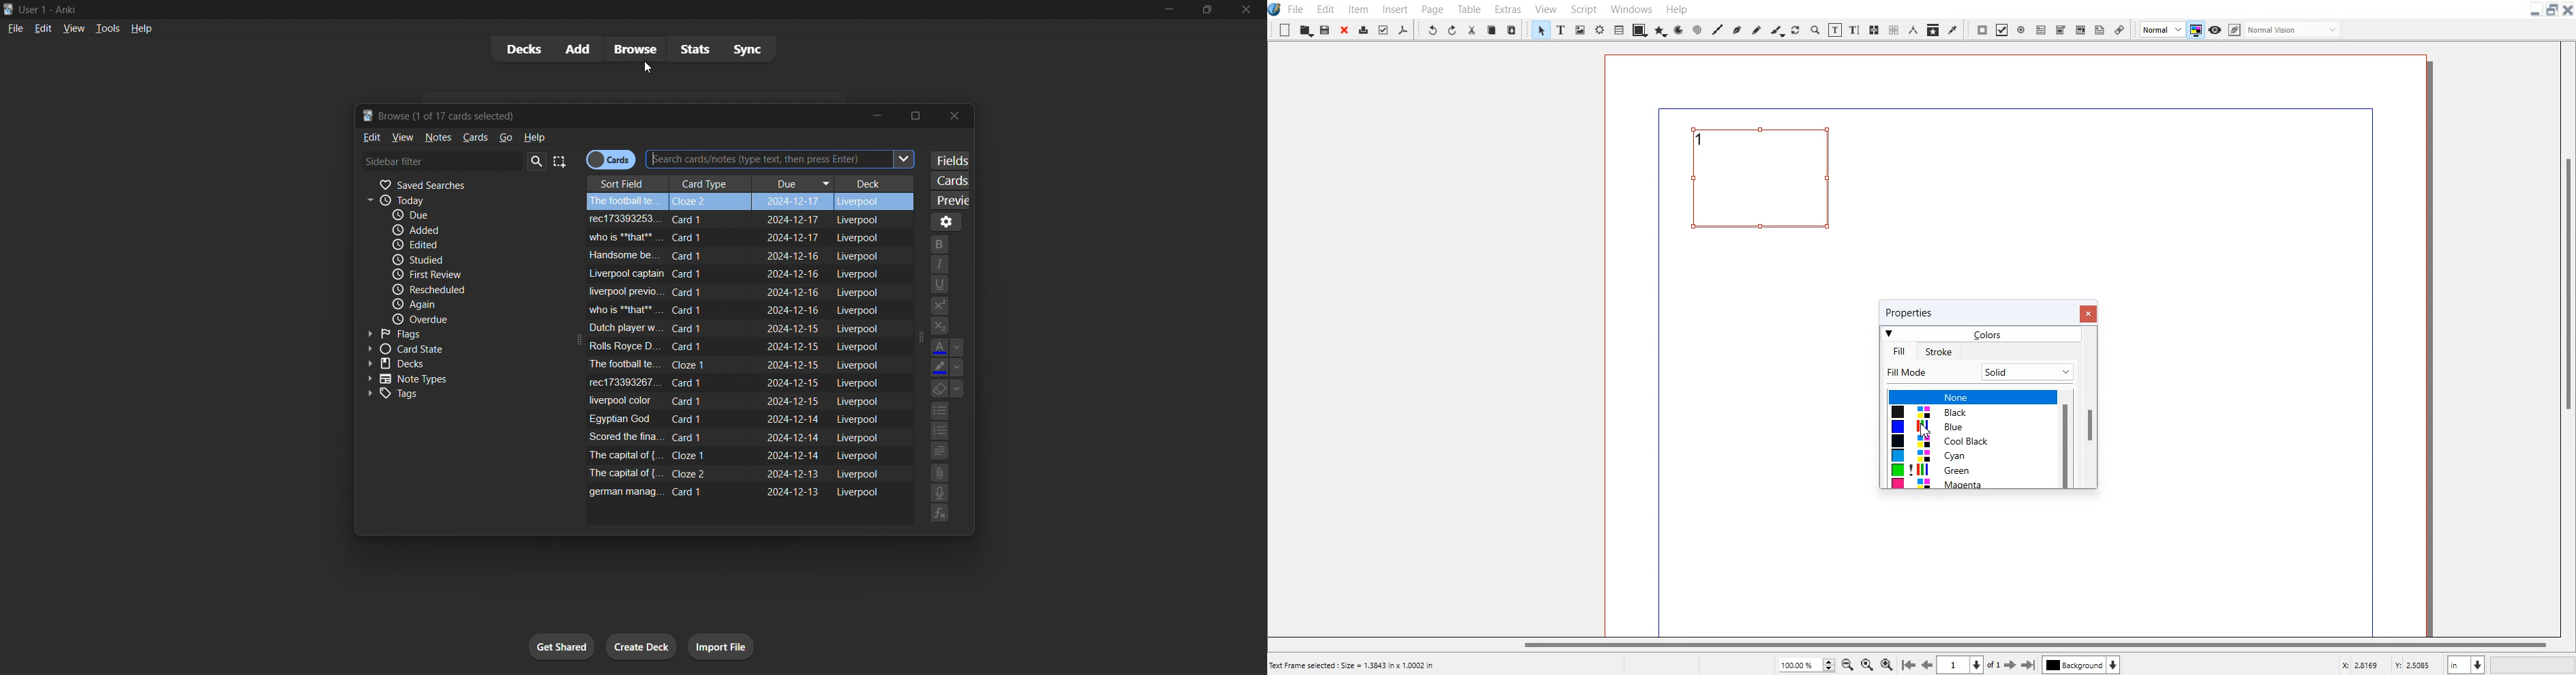 Image resolution: width=2576 pixels, height=700 pixels. I want to click on Select Item, so click(1541, 29).